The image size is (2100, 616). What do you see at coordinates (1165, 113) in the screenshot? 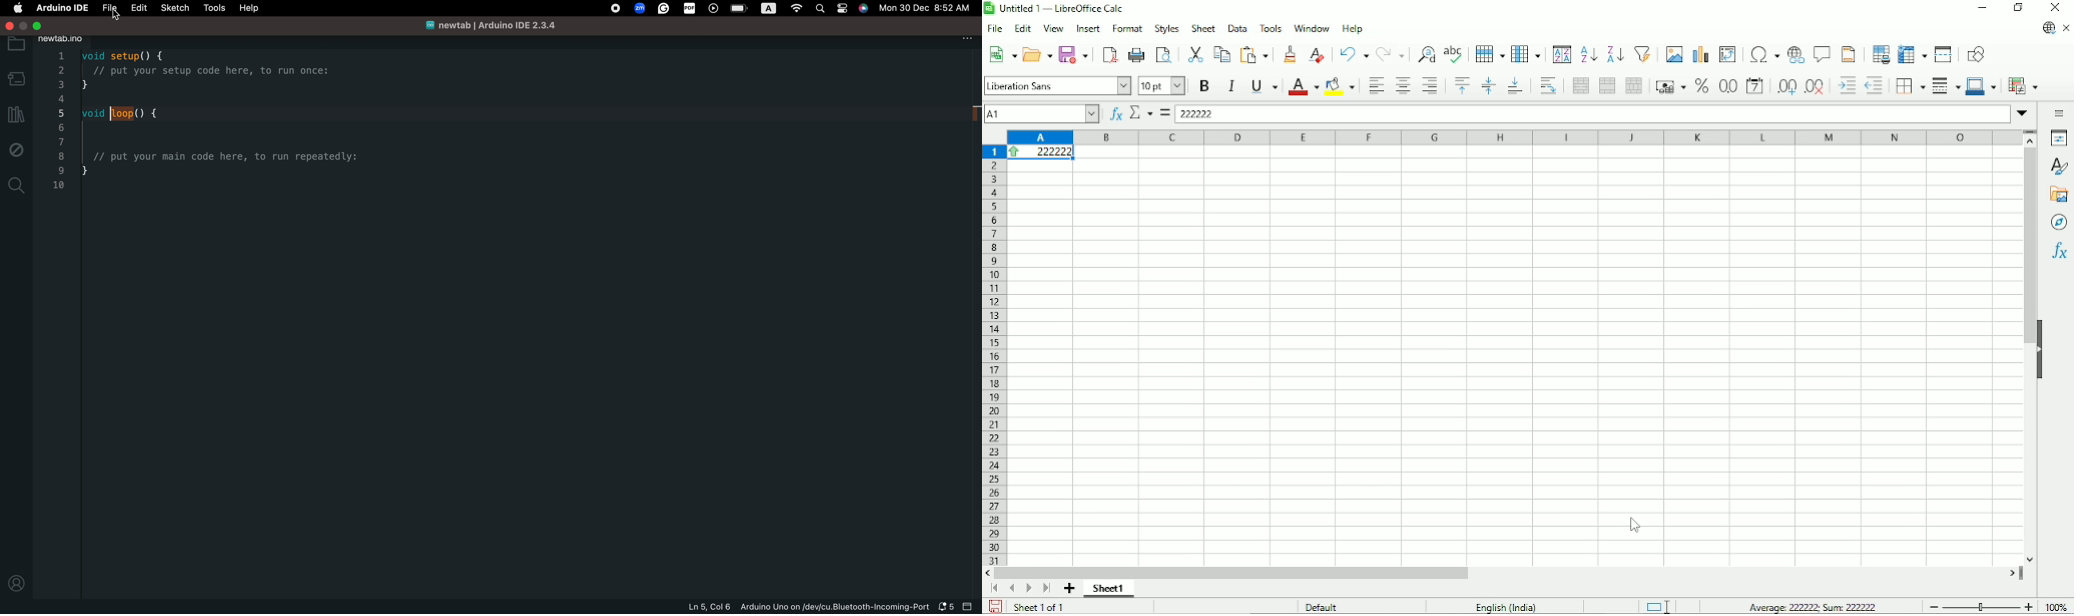
I see `Formula` at bounding box center [1165, 113].